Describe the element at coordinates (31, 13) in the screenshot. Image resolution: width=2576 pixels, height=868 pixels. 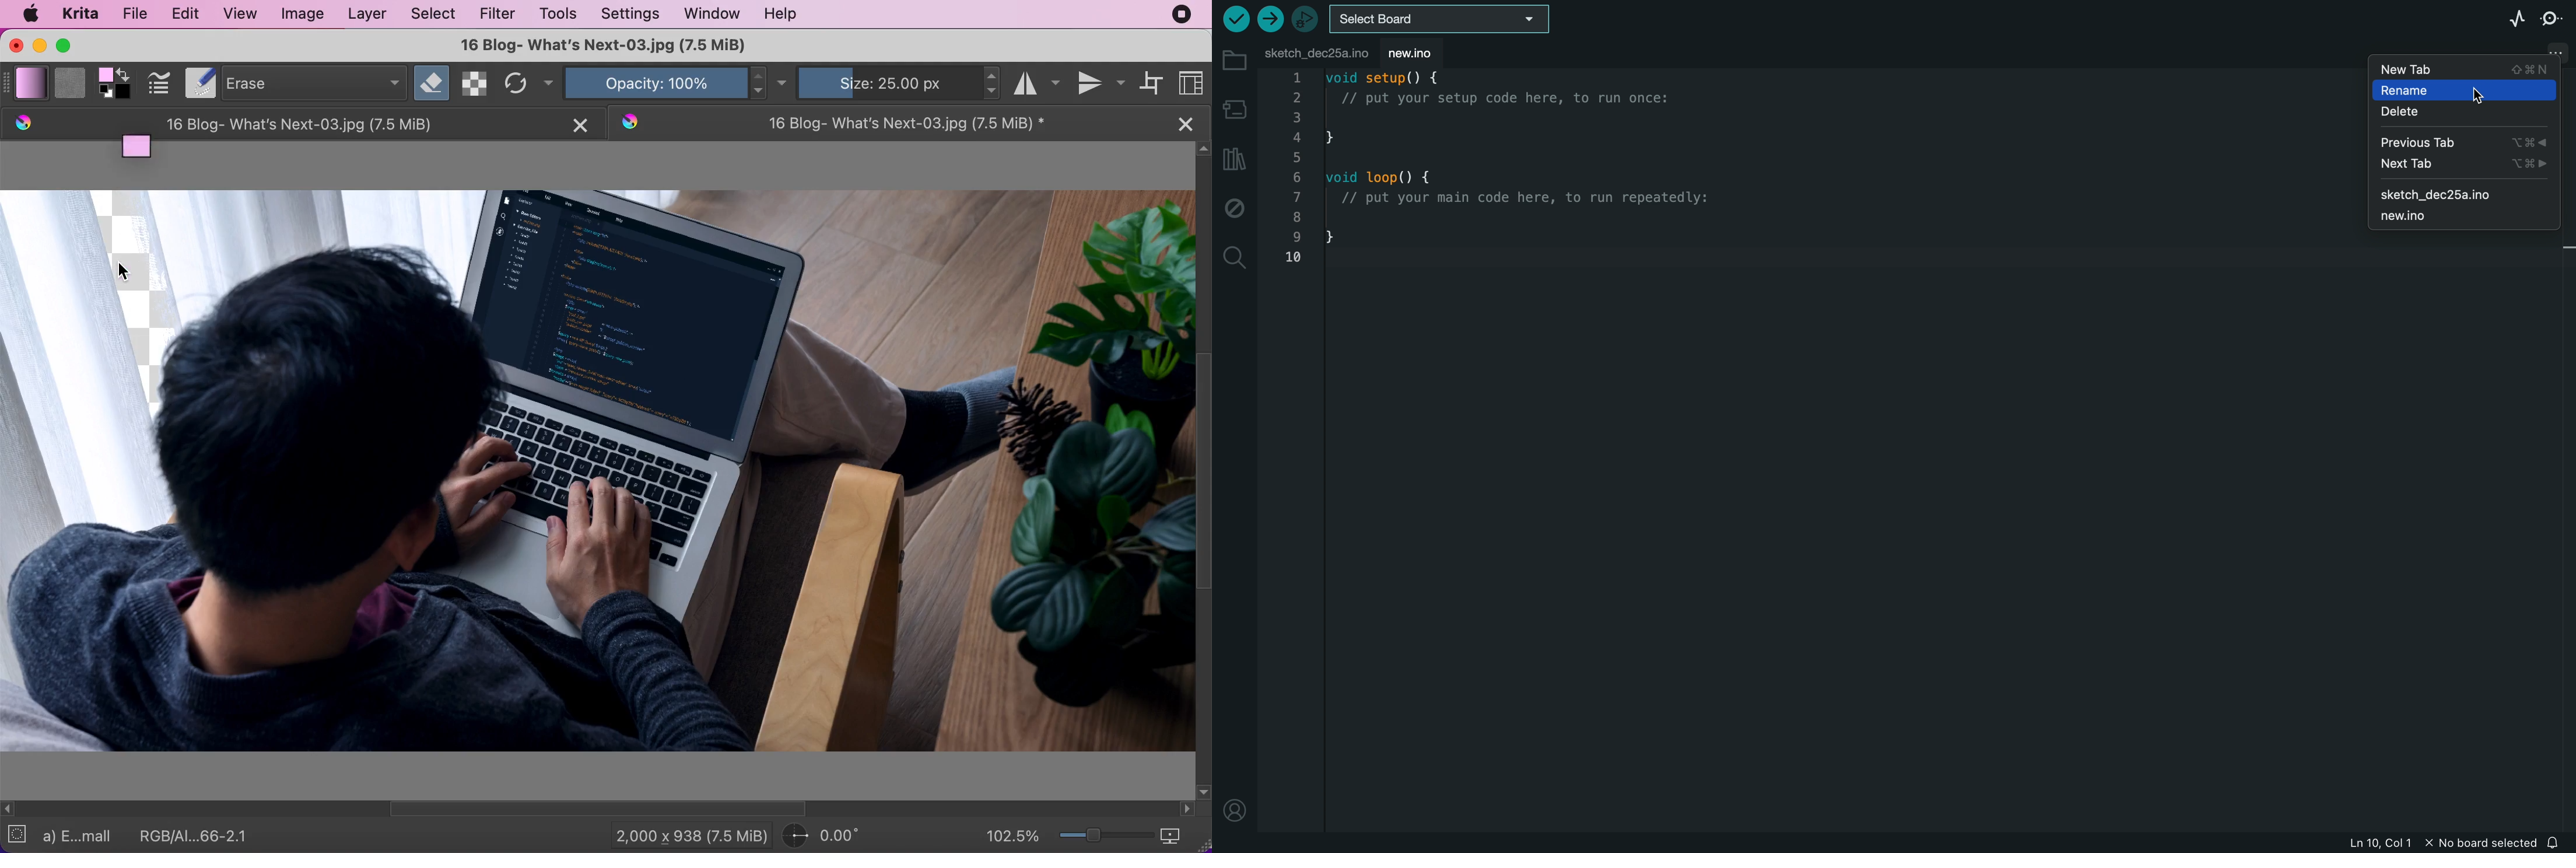
I see `mac logo` at that location.